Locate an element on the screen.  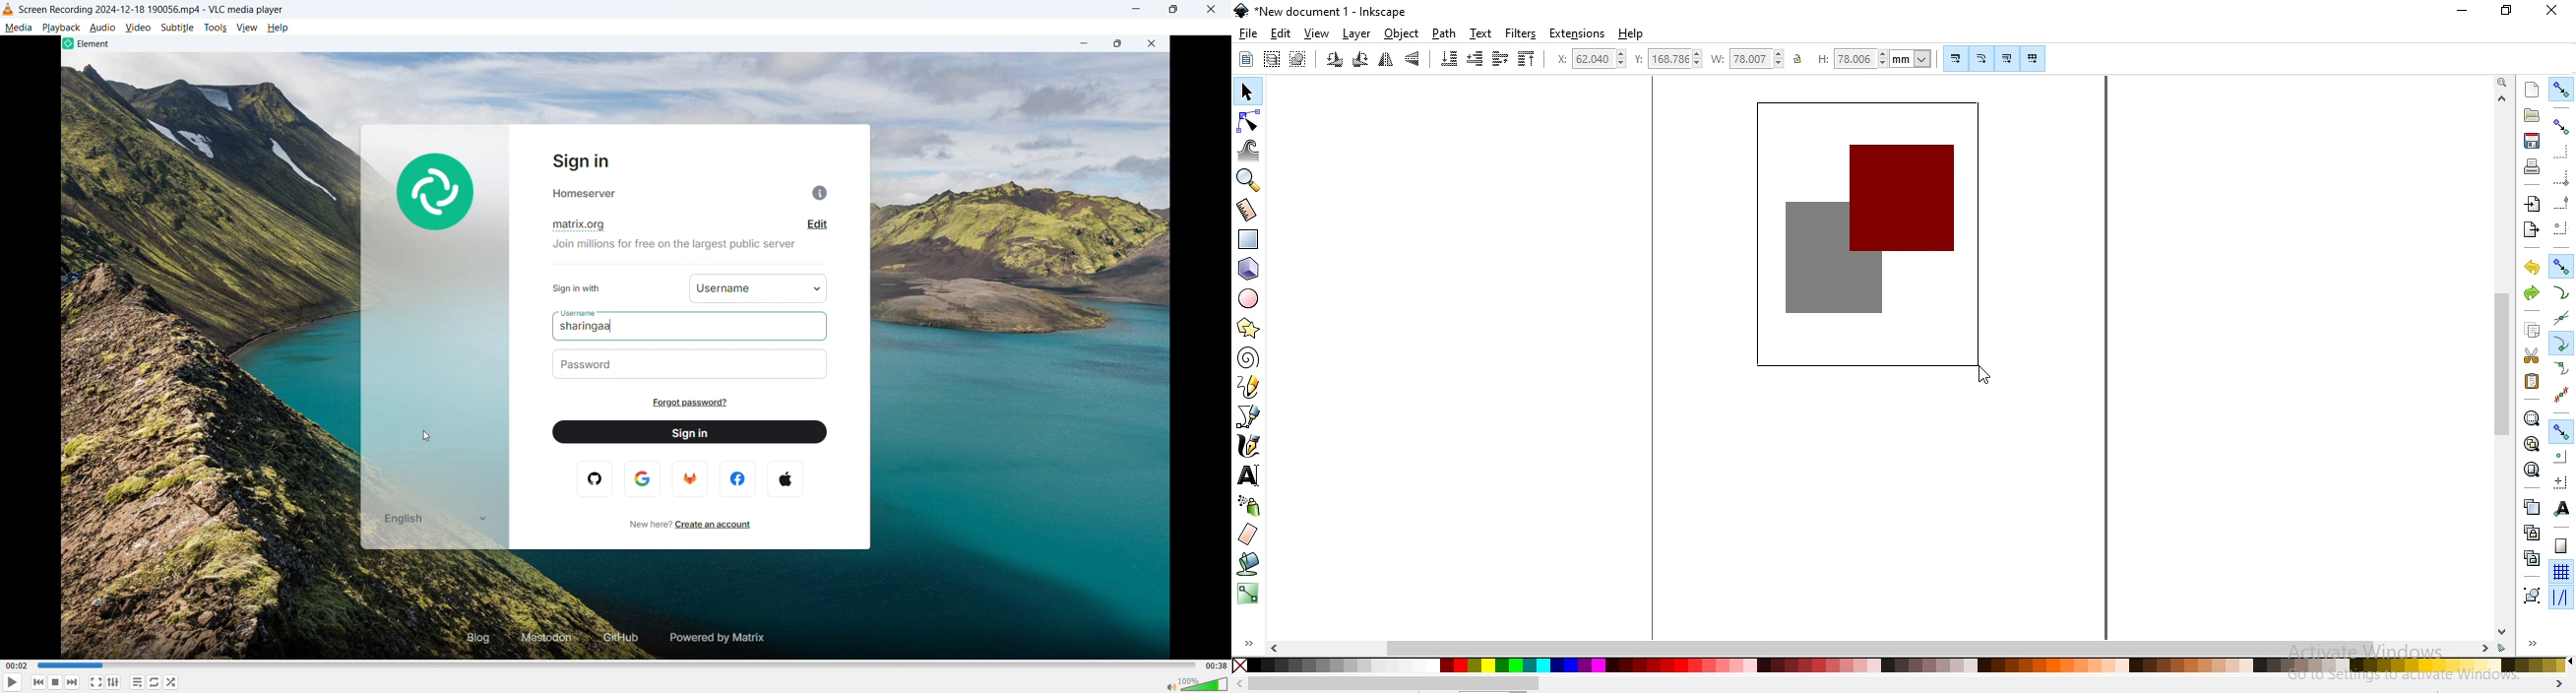
tweak objects by sculpting or painting is located at coordinates (1251, 151).